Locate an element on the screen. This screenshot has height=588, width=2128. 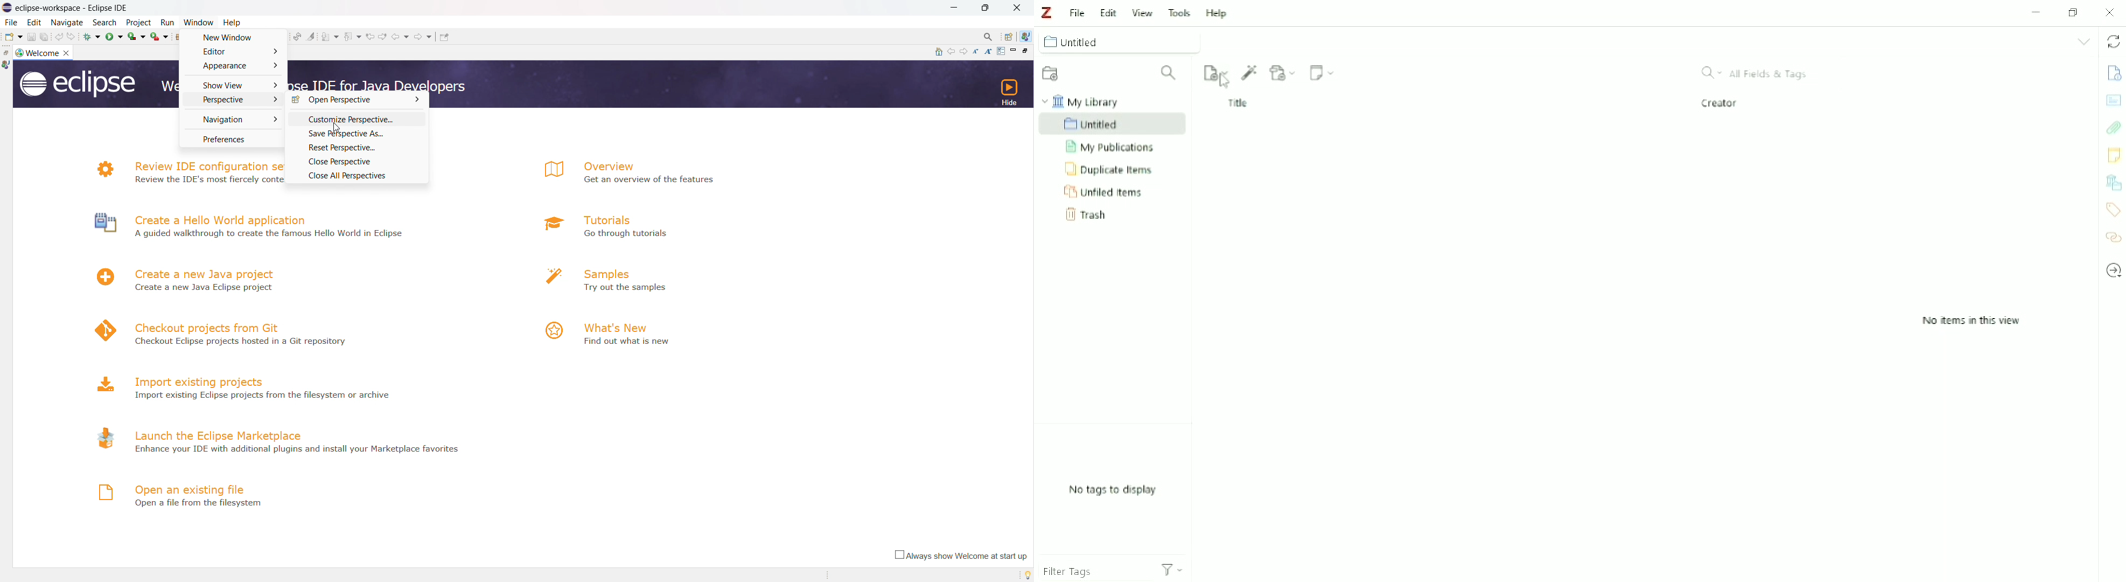
Creator is located at coordinates (1721, 104).